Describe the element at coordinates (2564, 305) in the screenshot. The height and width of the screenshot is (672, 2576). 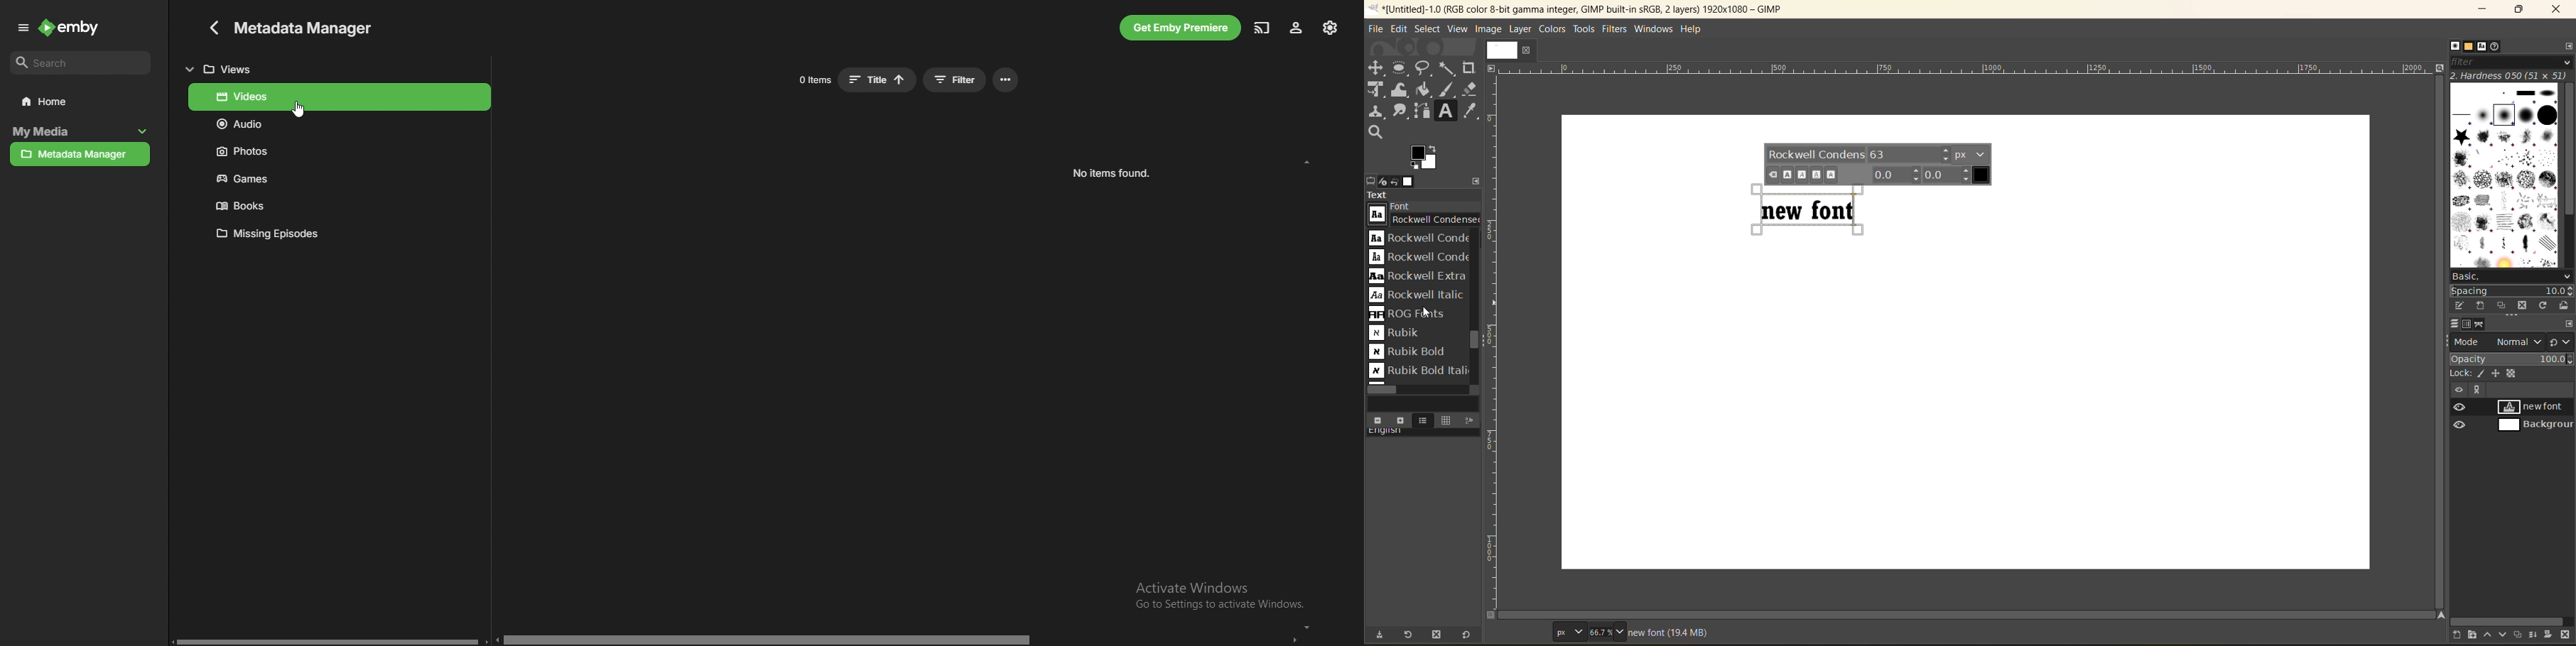
I see `open brush as image` at that location.